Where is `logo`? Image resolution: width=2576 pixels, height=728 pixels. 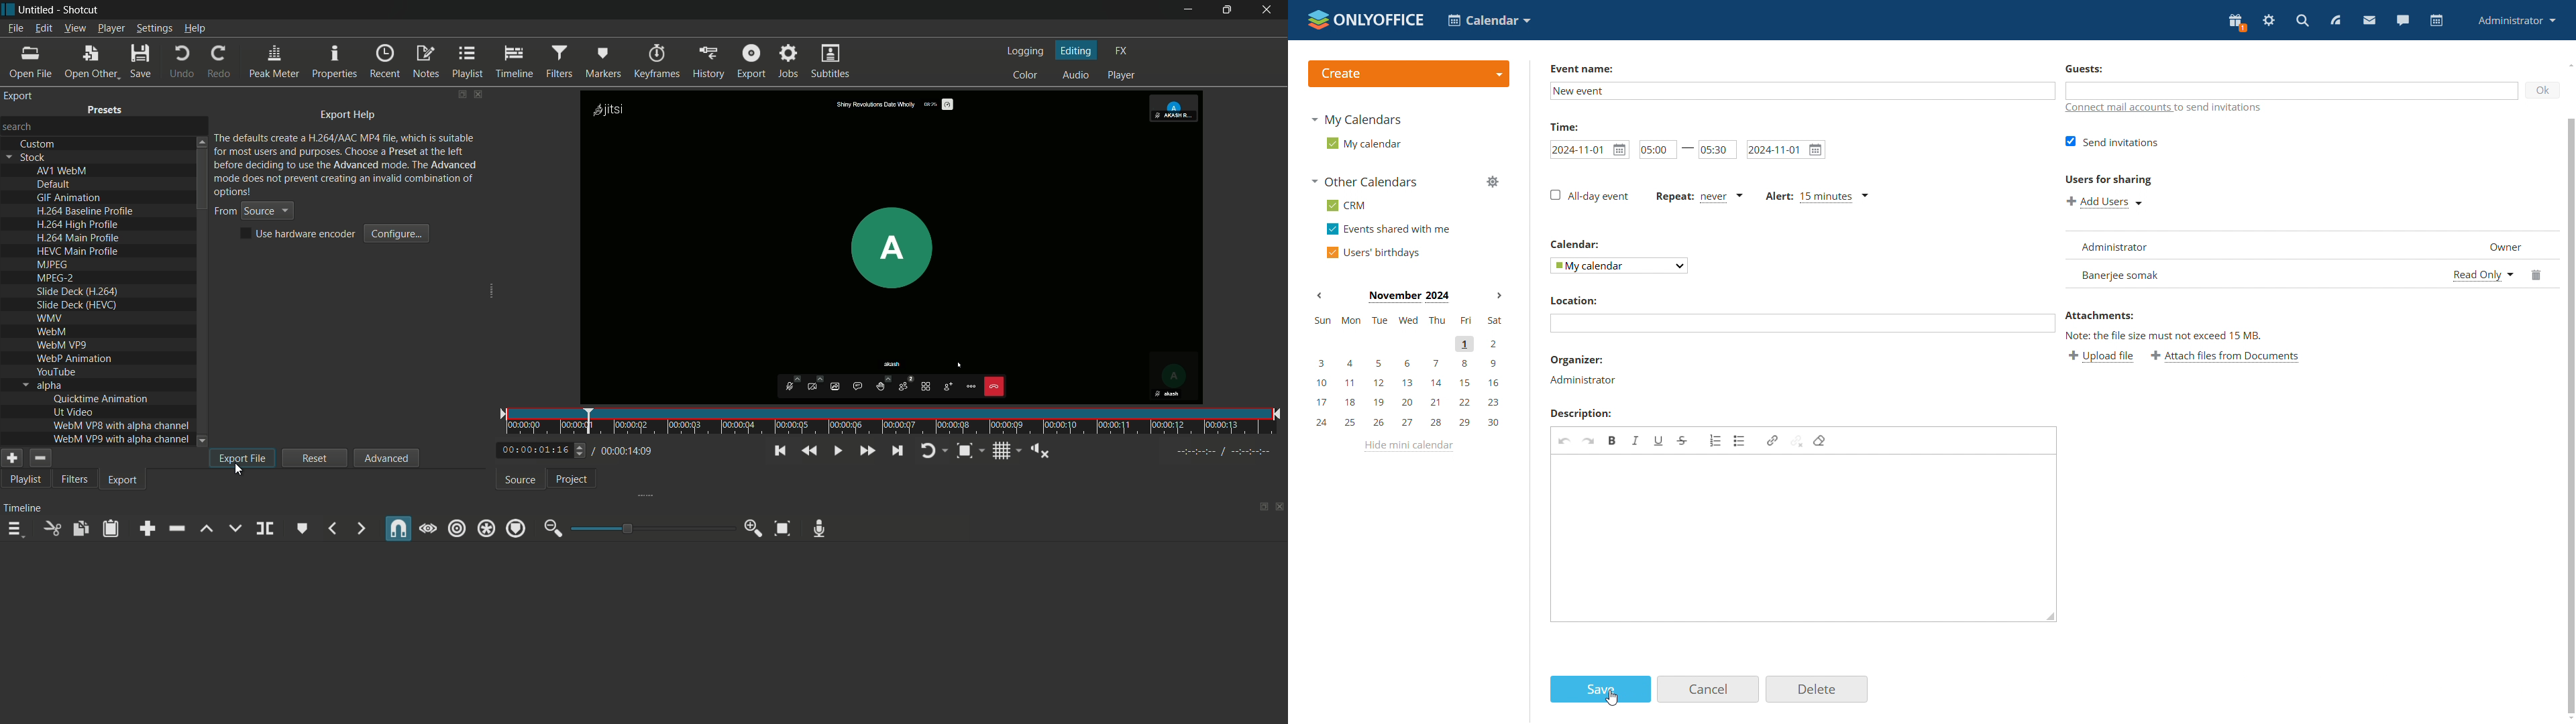
logo is located at coordinates (1366, 20).